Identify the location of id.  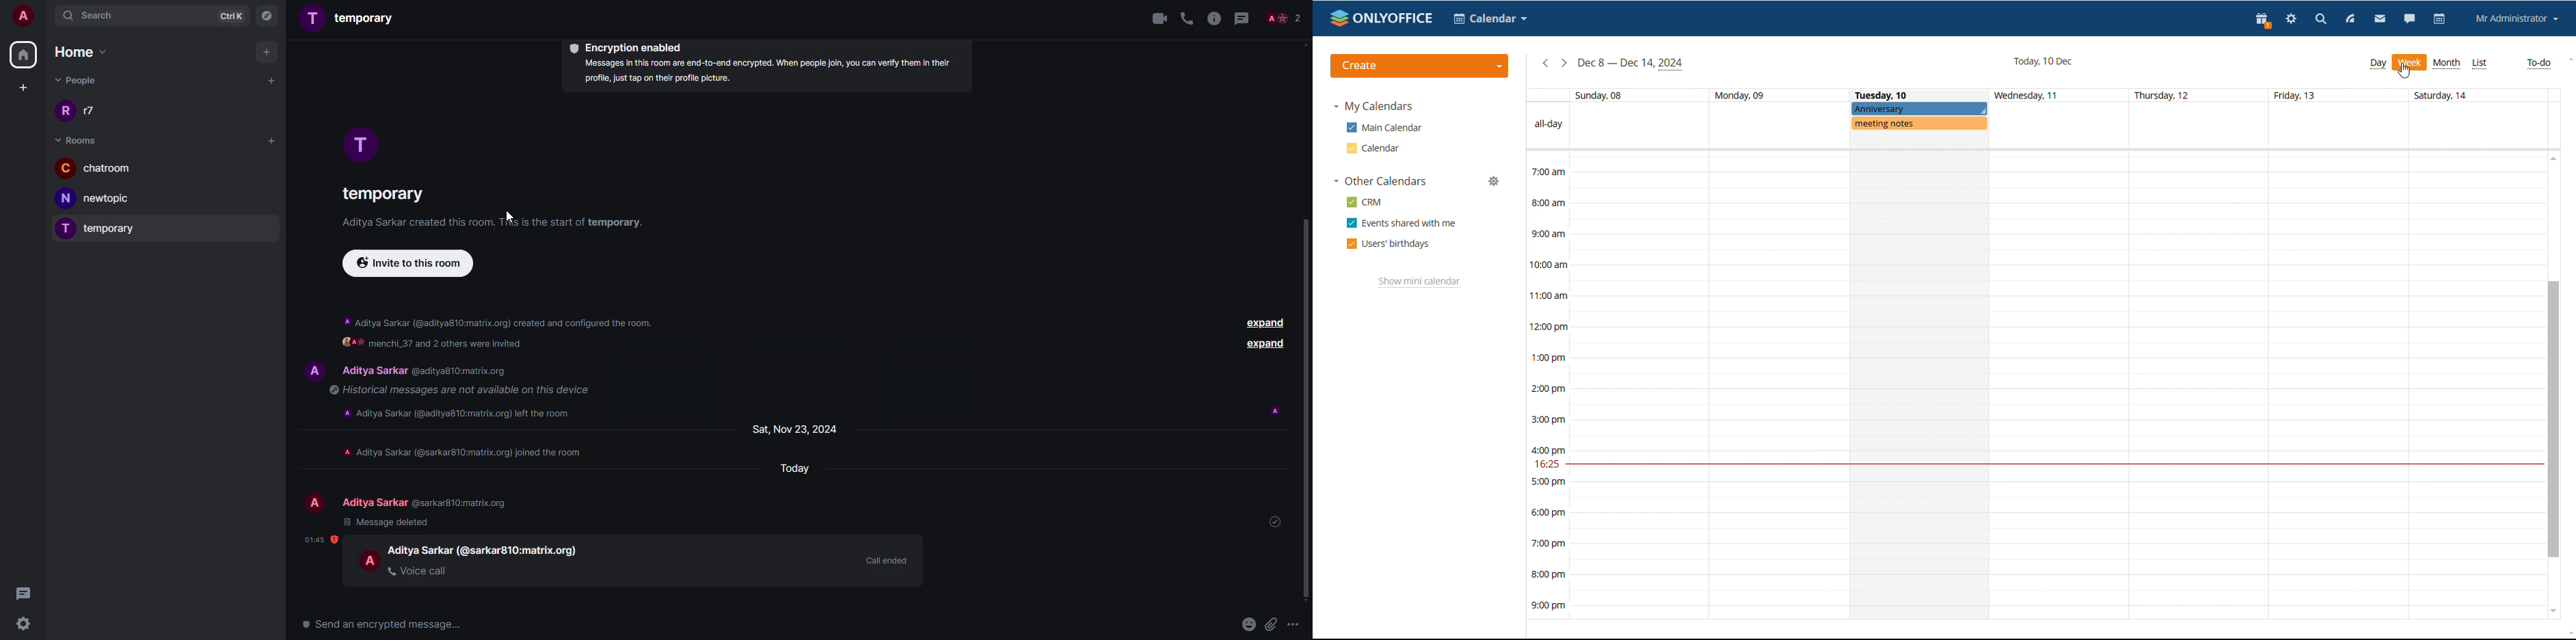
(458, 371).